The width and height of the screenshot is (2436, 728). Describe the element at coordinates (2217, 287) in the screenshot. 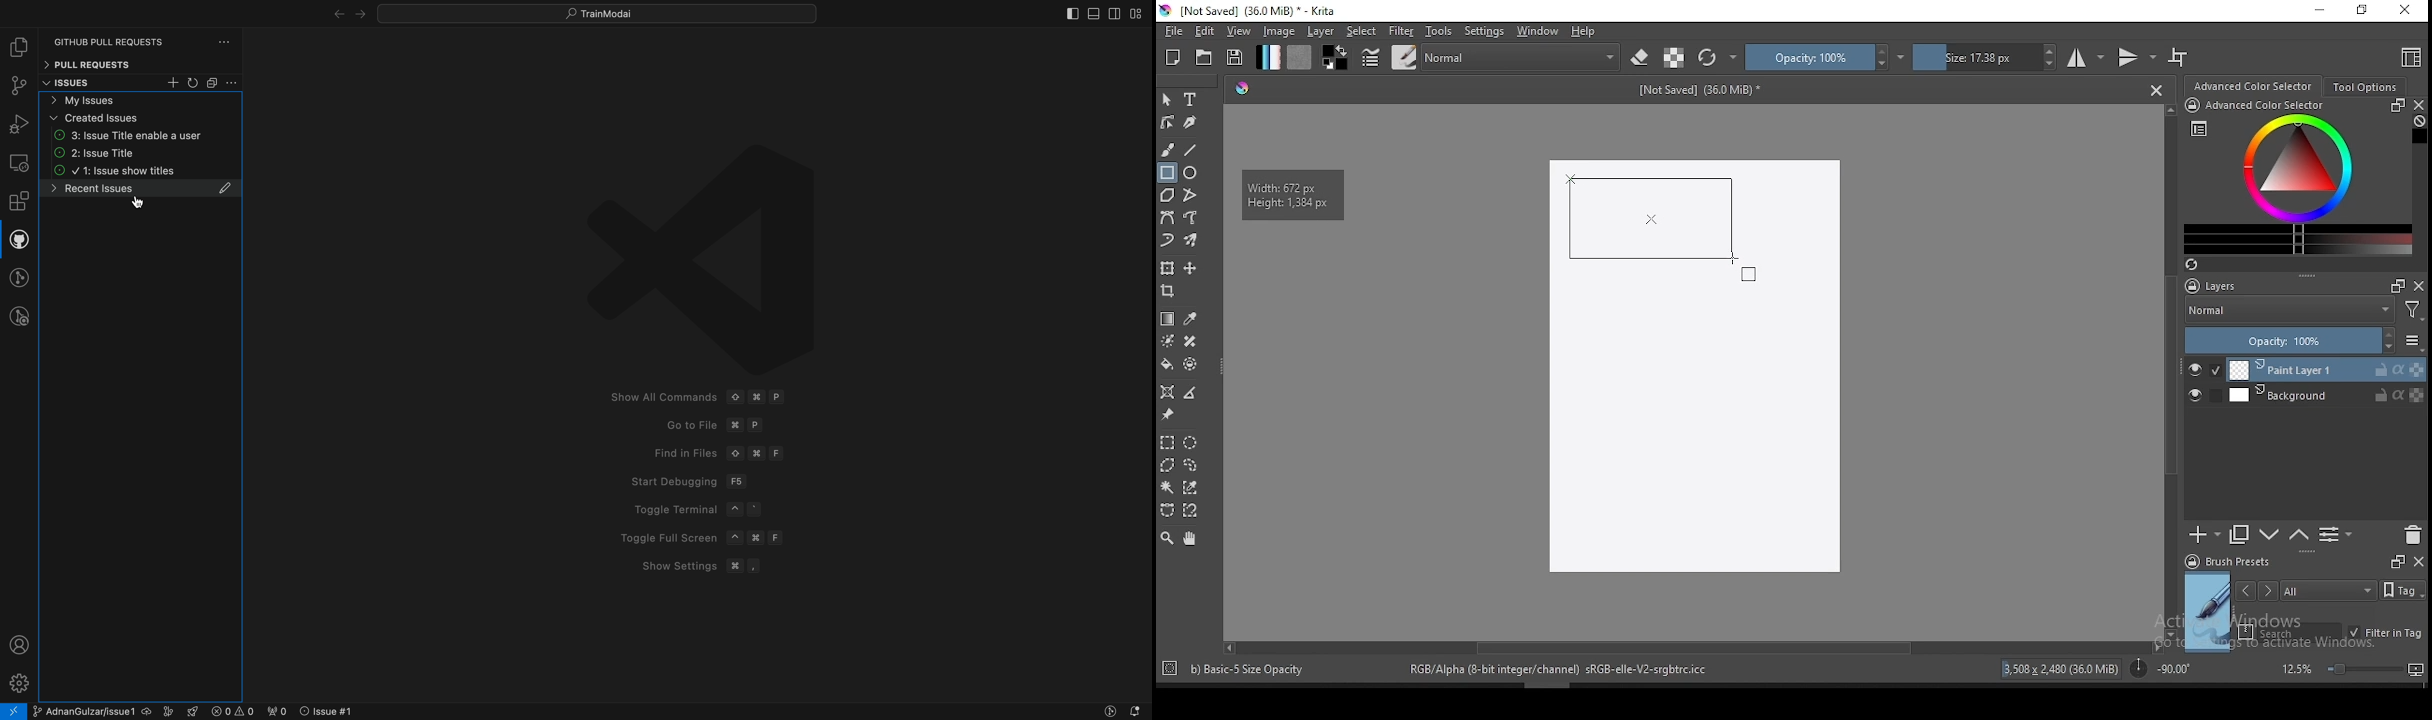

I see `layers` at that location.